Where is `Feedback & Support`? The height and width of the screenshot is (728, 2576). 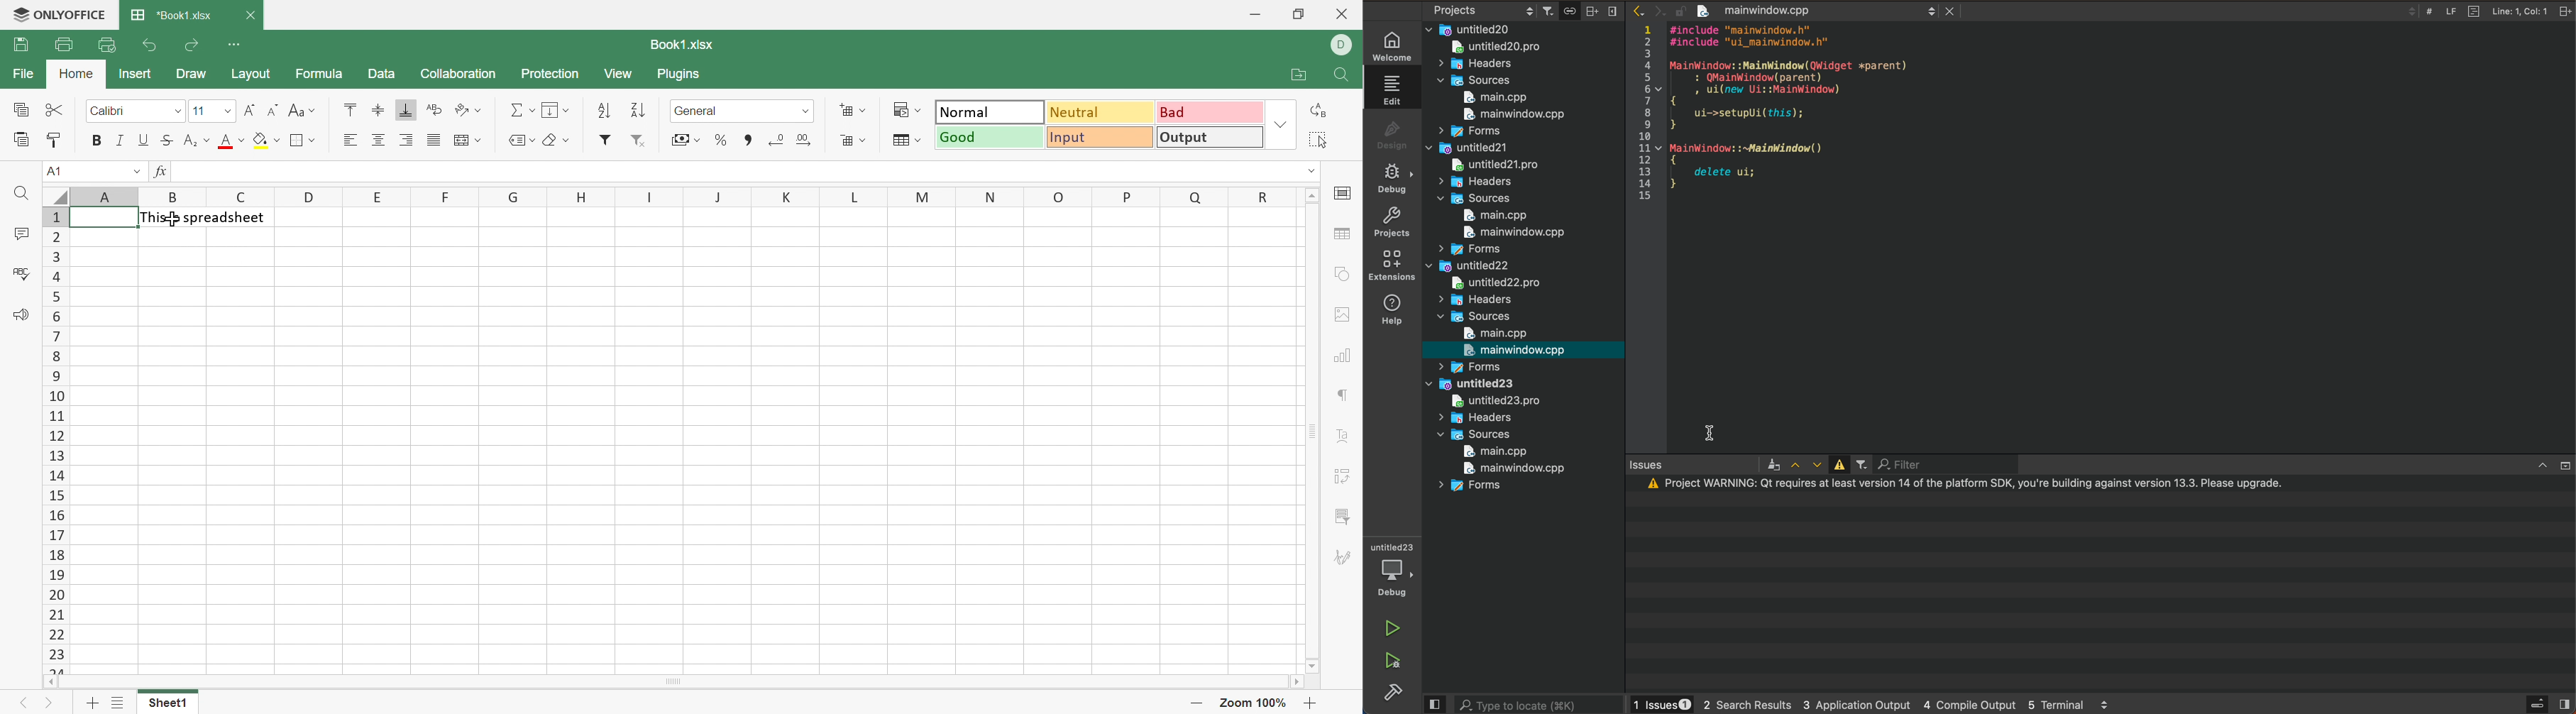
Feedback & Support is located at coordinates (22, 313).